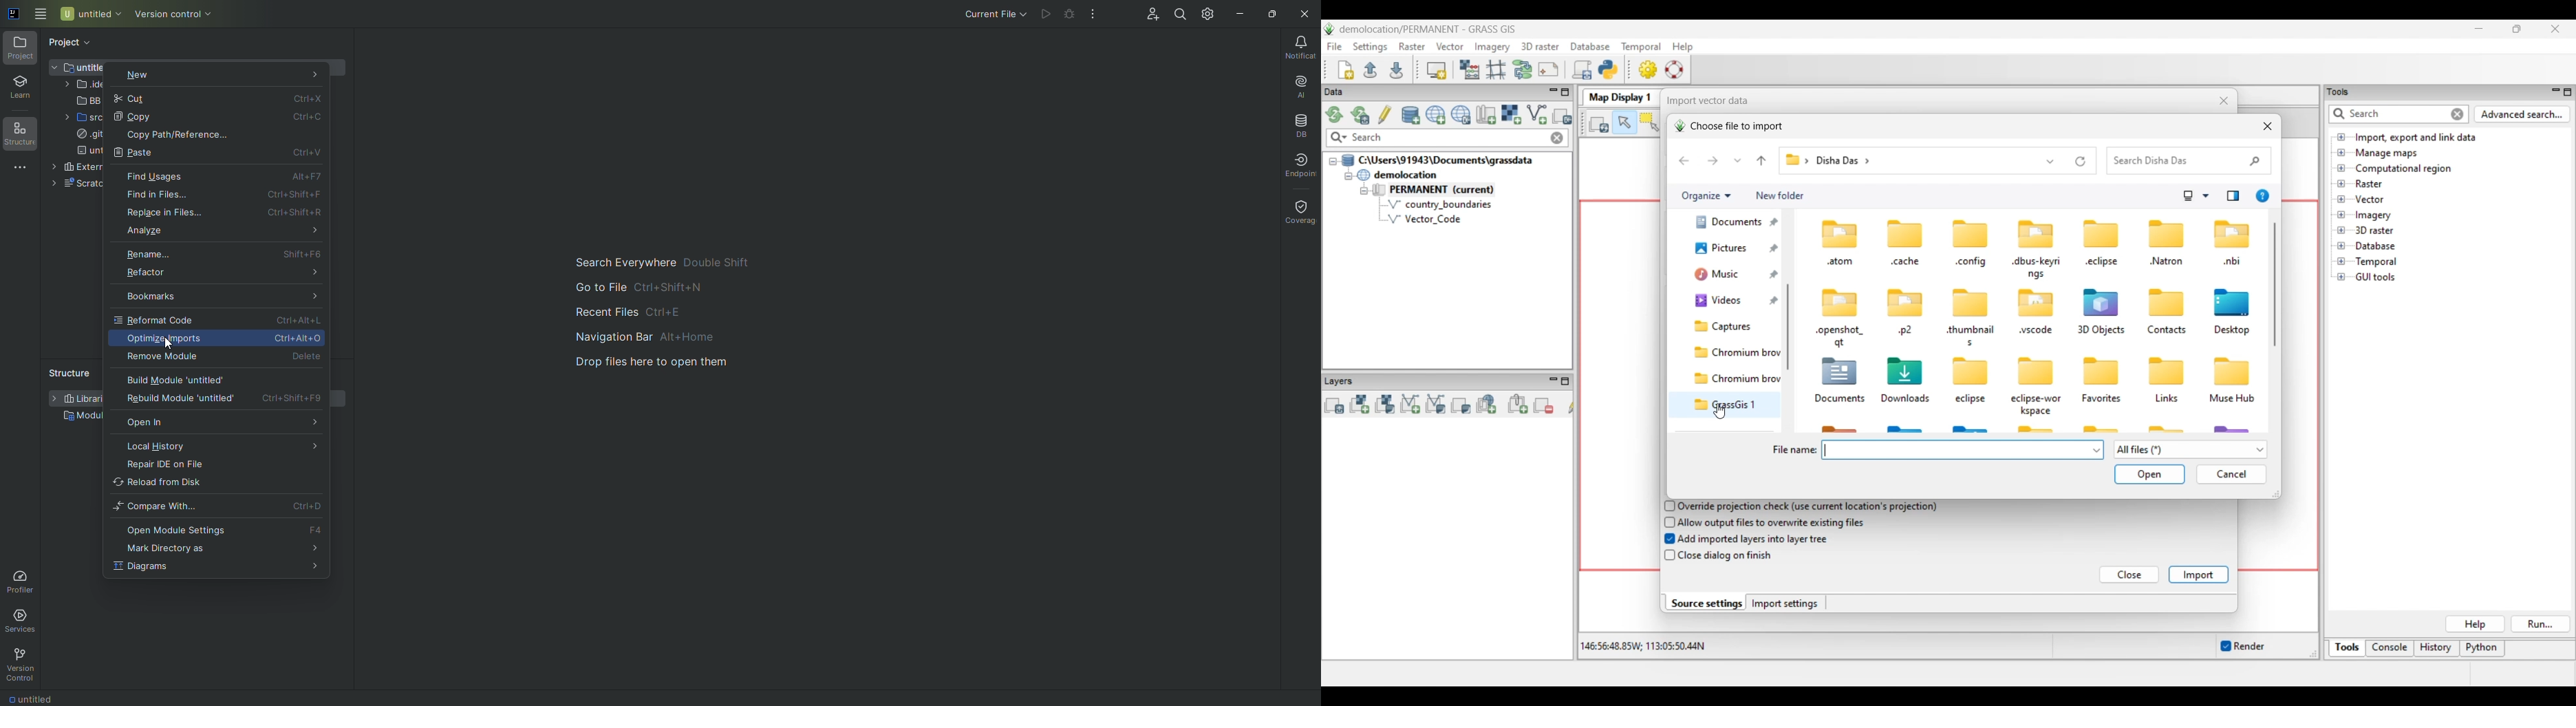  I want to click on Search, so click(1177, 15).